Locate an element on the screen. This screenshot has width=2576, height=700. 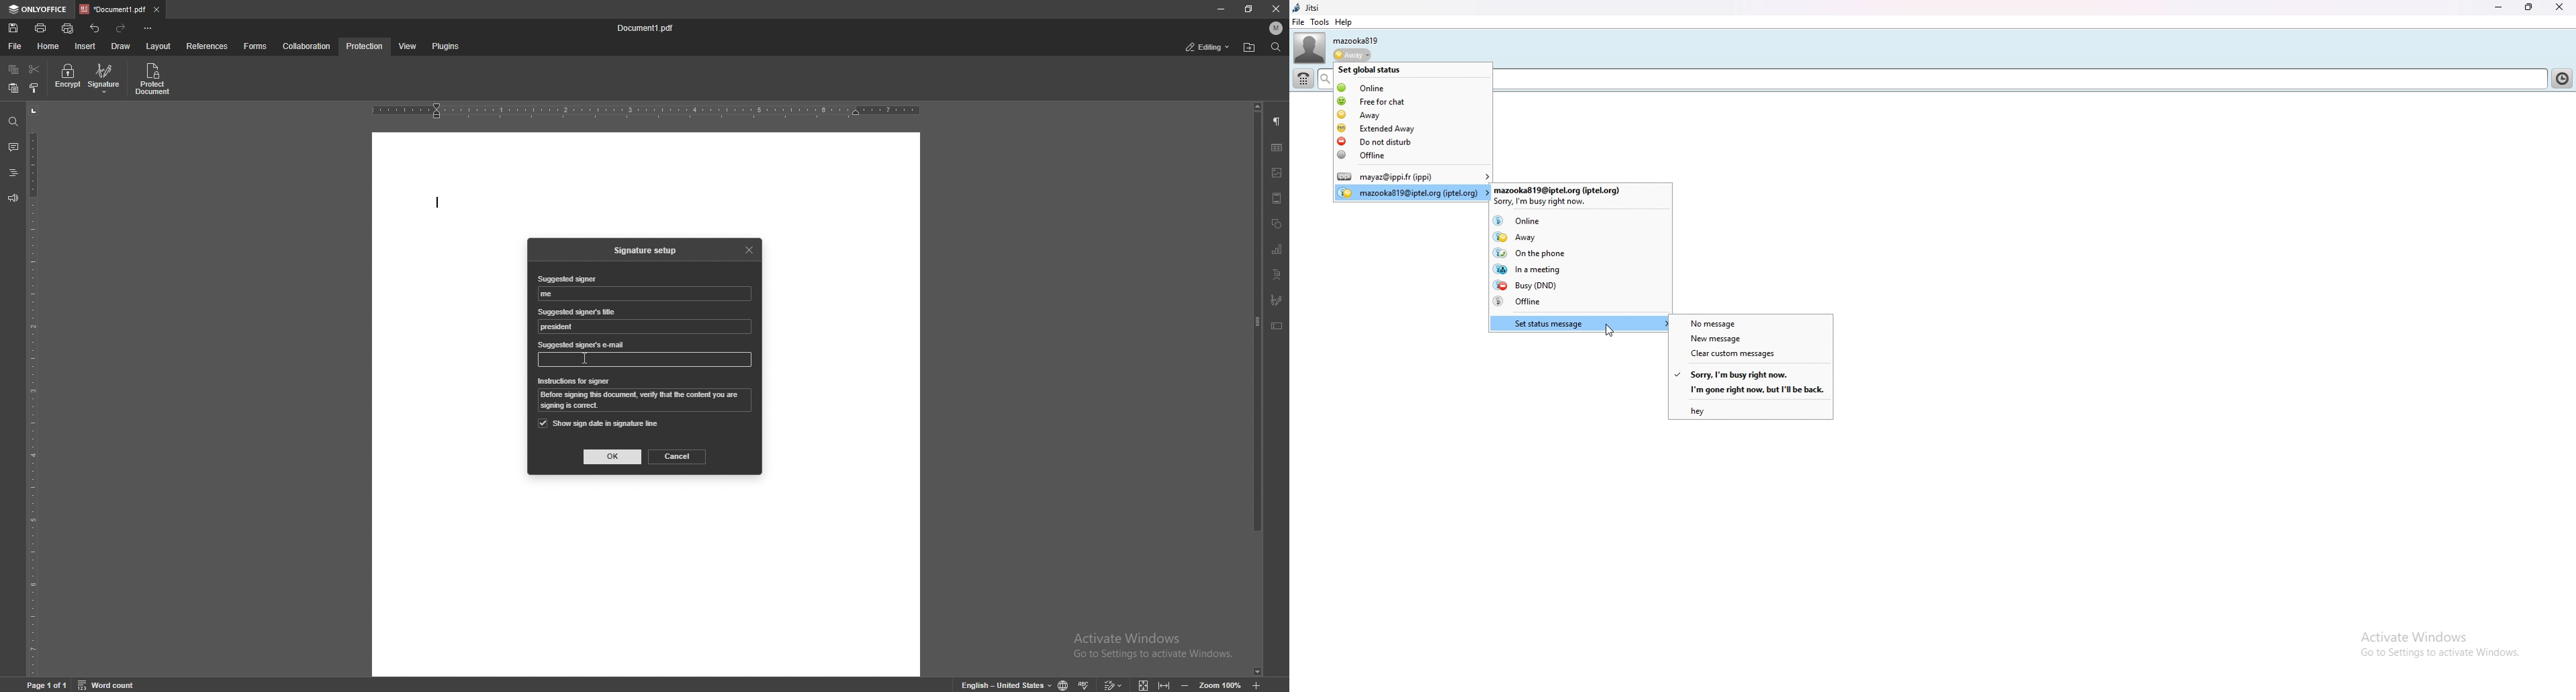
customize toolbar is located at coordinates (148, 28).